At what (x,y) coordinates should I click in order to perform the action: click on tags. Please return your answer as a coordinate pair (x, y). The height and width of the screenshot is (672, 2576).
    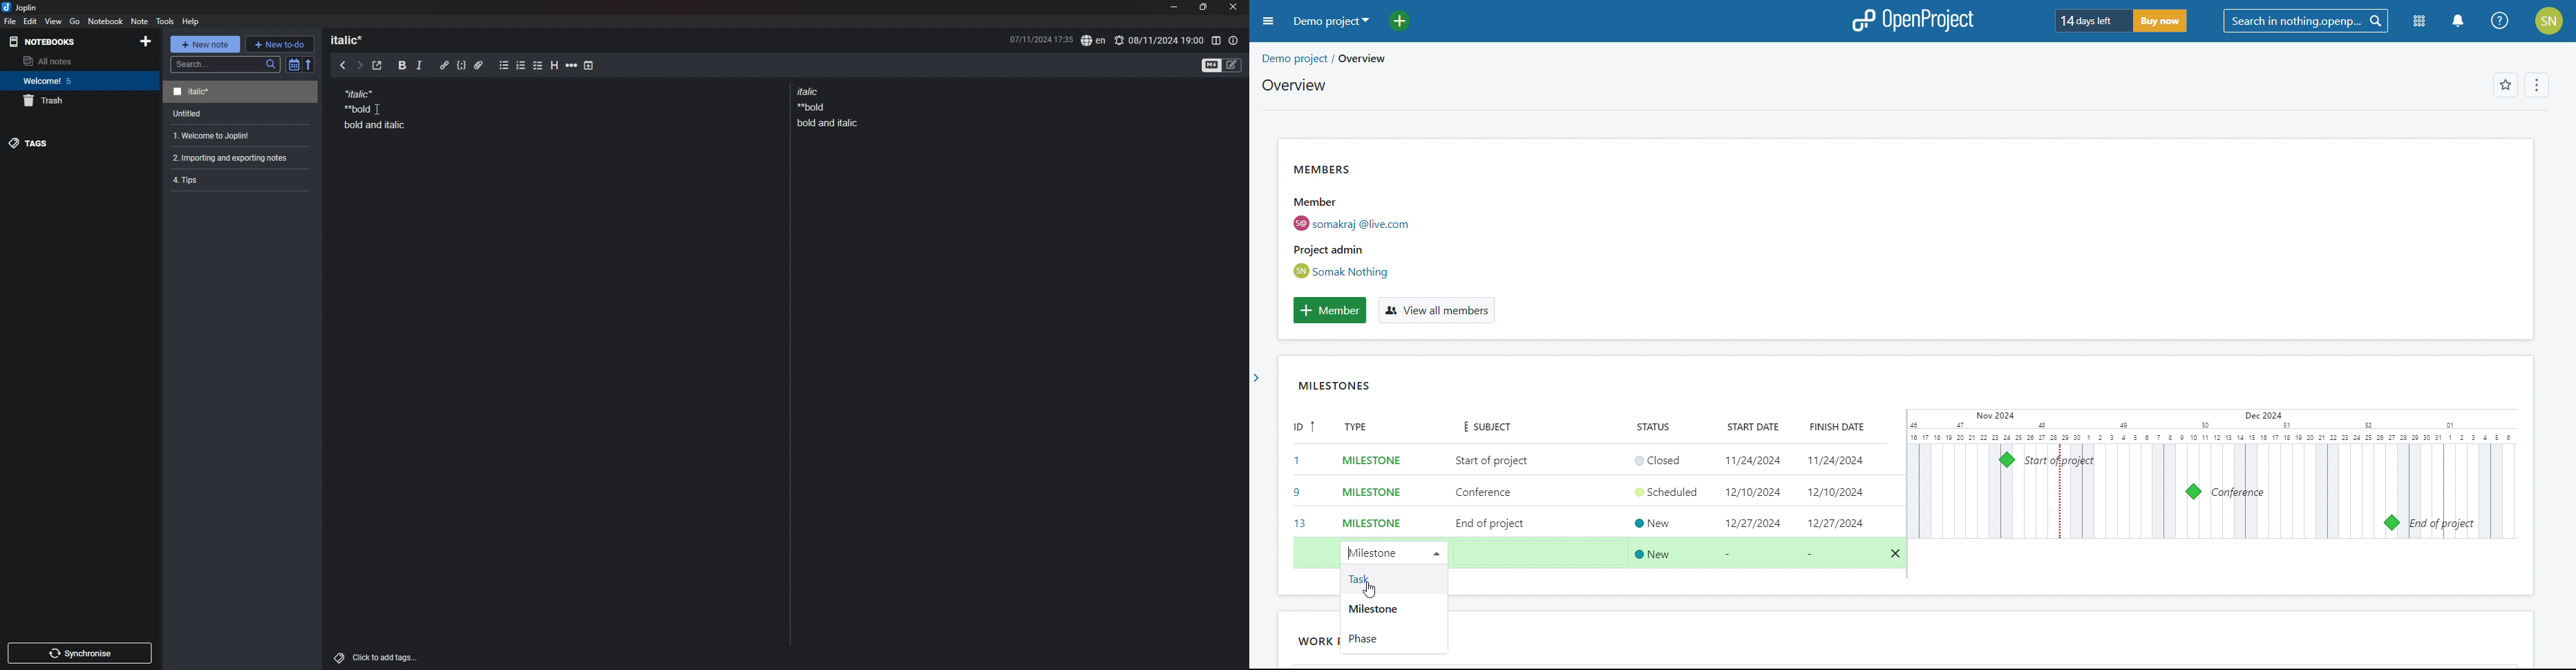
    Looking at the image, I should click on (79, 143).